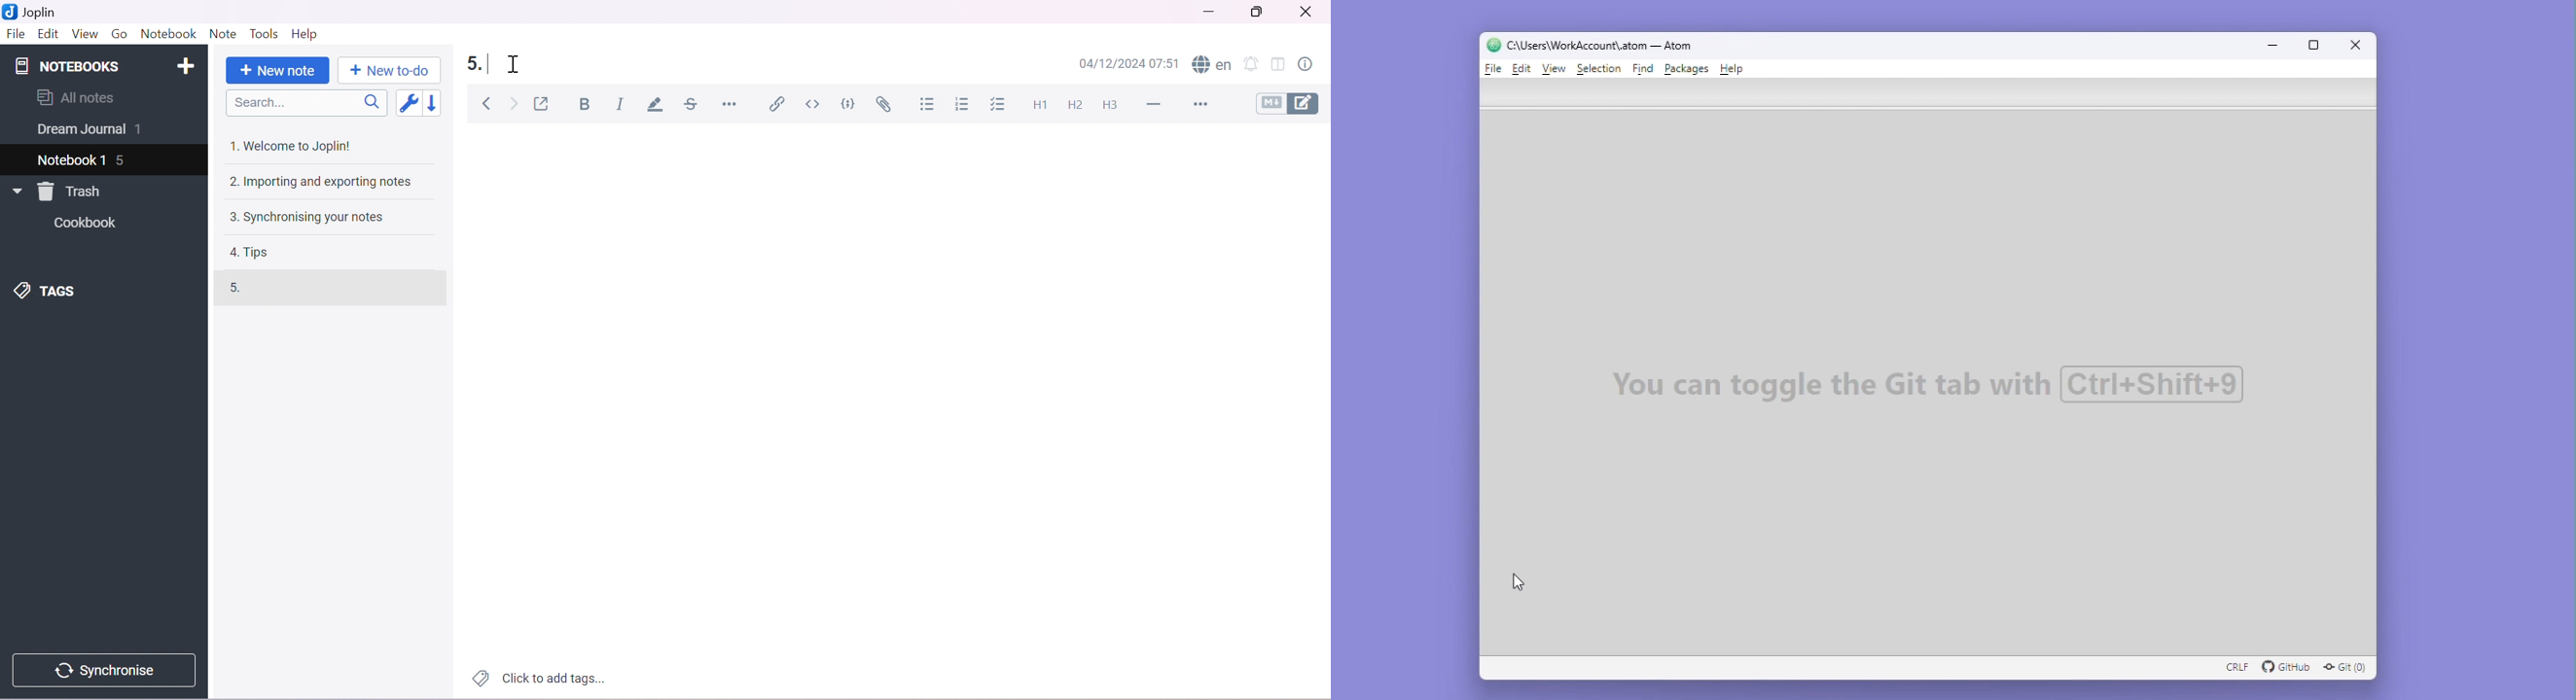 The image size is (2576, 700). What do you see at coordinates (74, 191) in the screenshot?
I see `Trash` at bounding box center [74, 191].